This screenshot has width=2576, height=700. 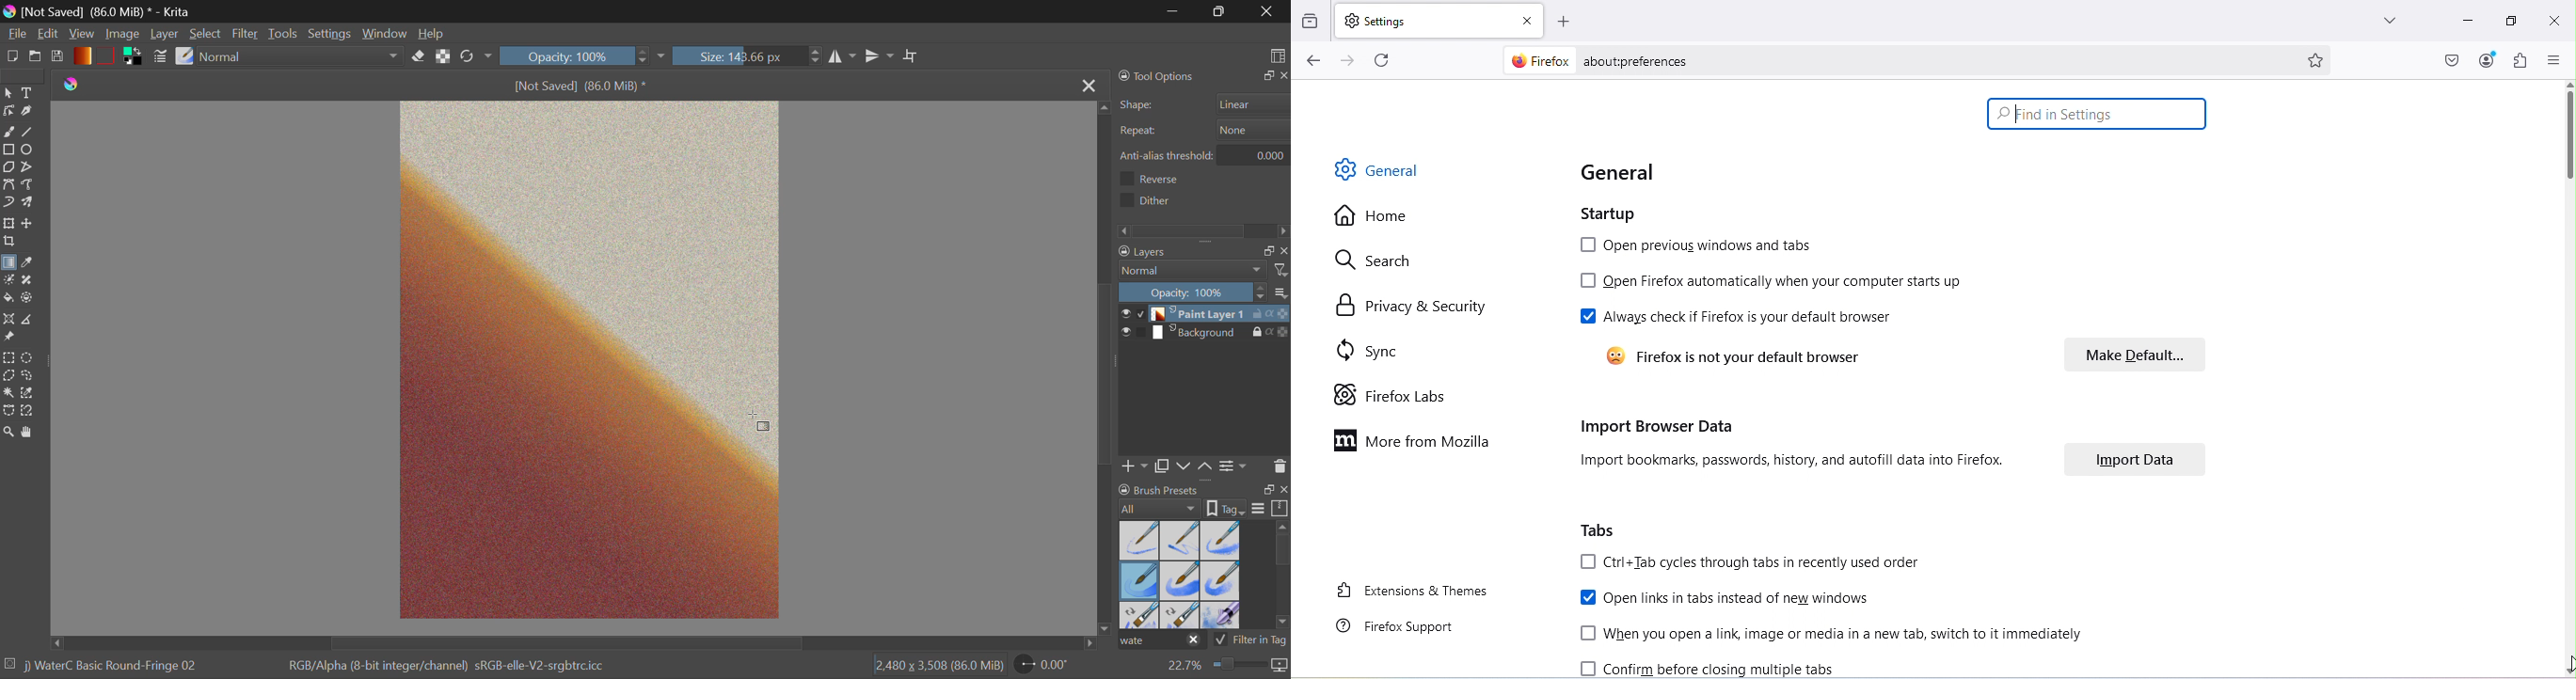 I want to click on Minimize, so click(x=2467, y=23).